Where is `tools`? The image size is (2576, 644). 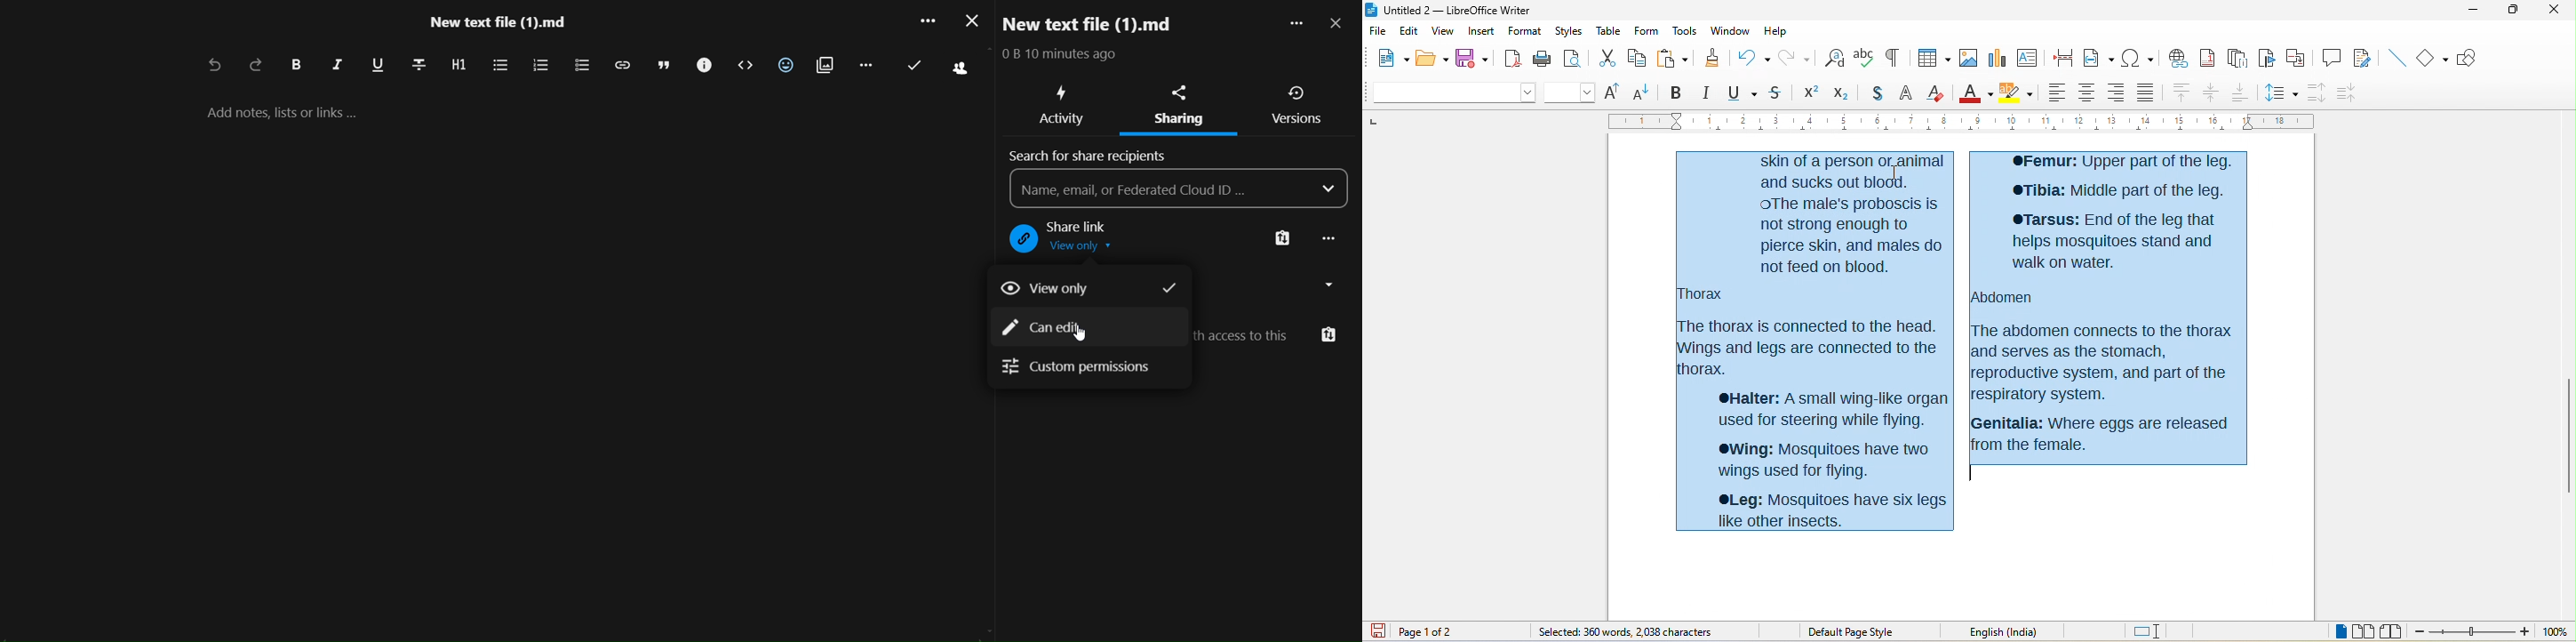
tools is located at coordinates (1685, 32).